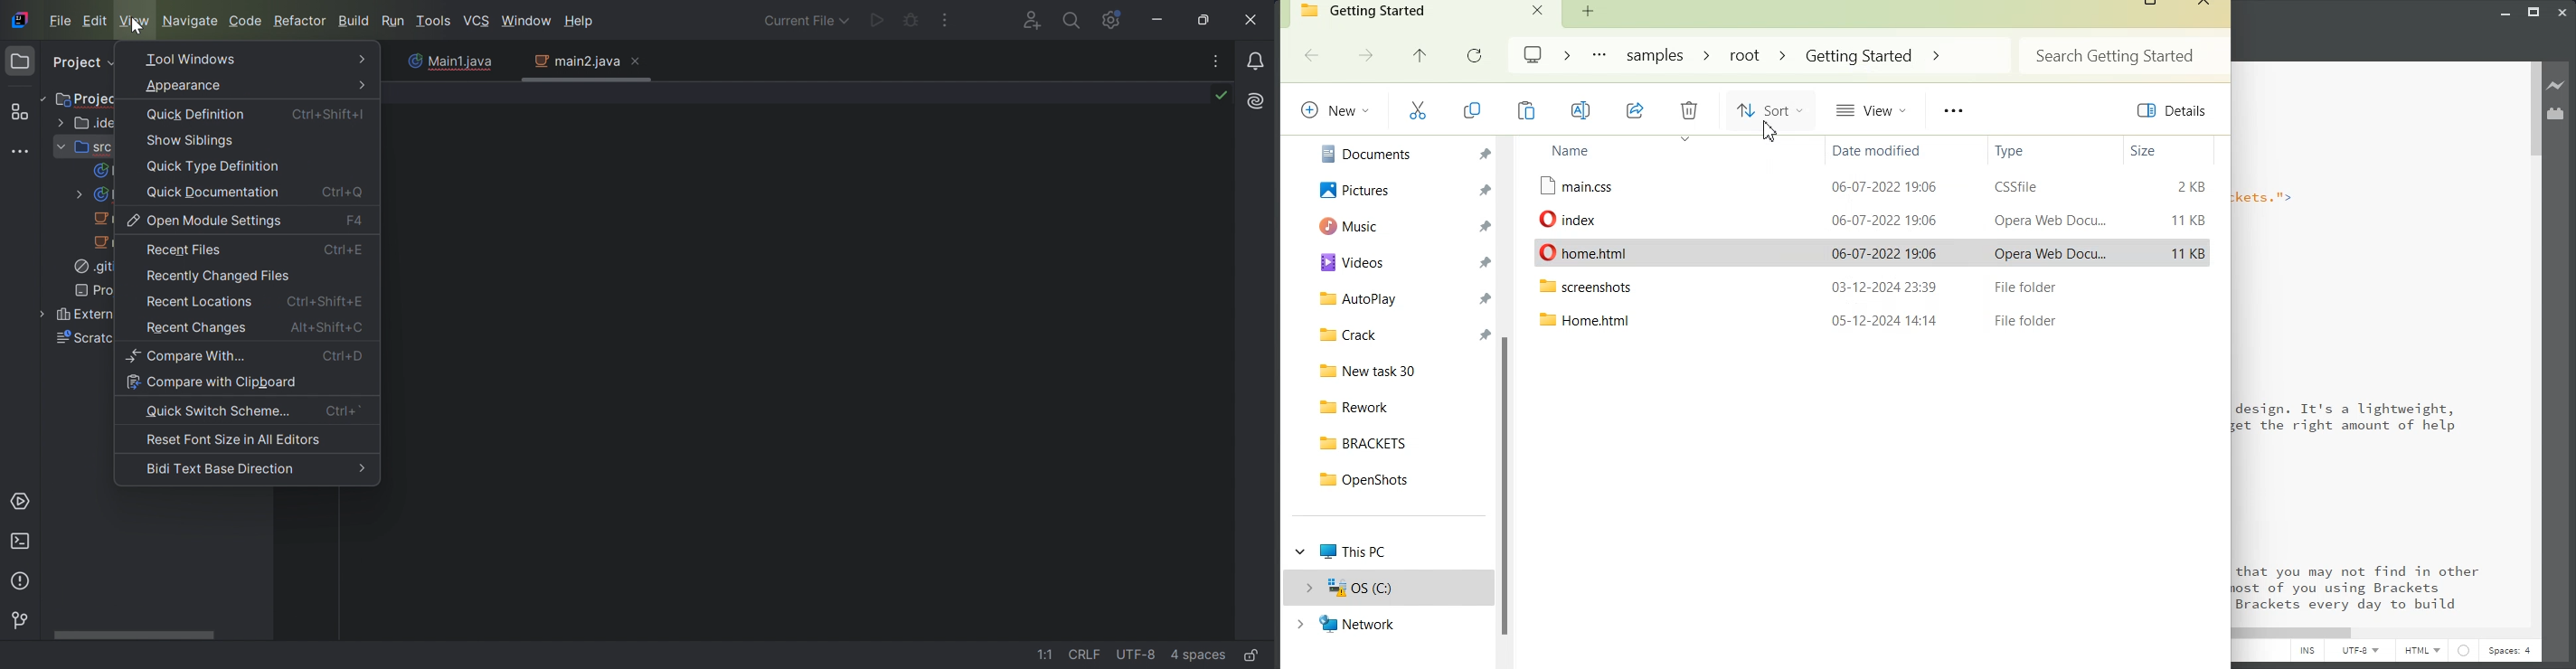 This screenshot has height=672, width=2576. Describe the element at coordinates (2372, 344) in the screenshot. I see `Text 2` at that location.